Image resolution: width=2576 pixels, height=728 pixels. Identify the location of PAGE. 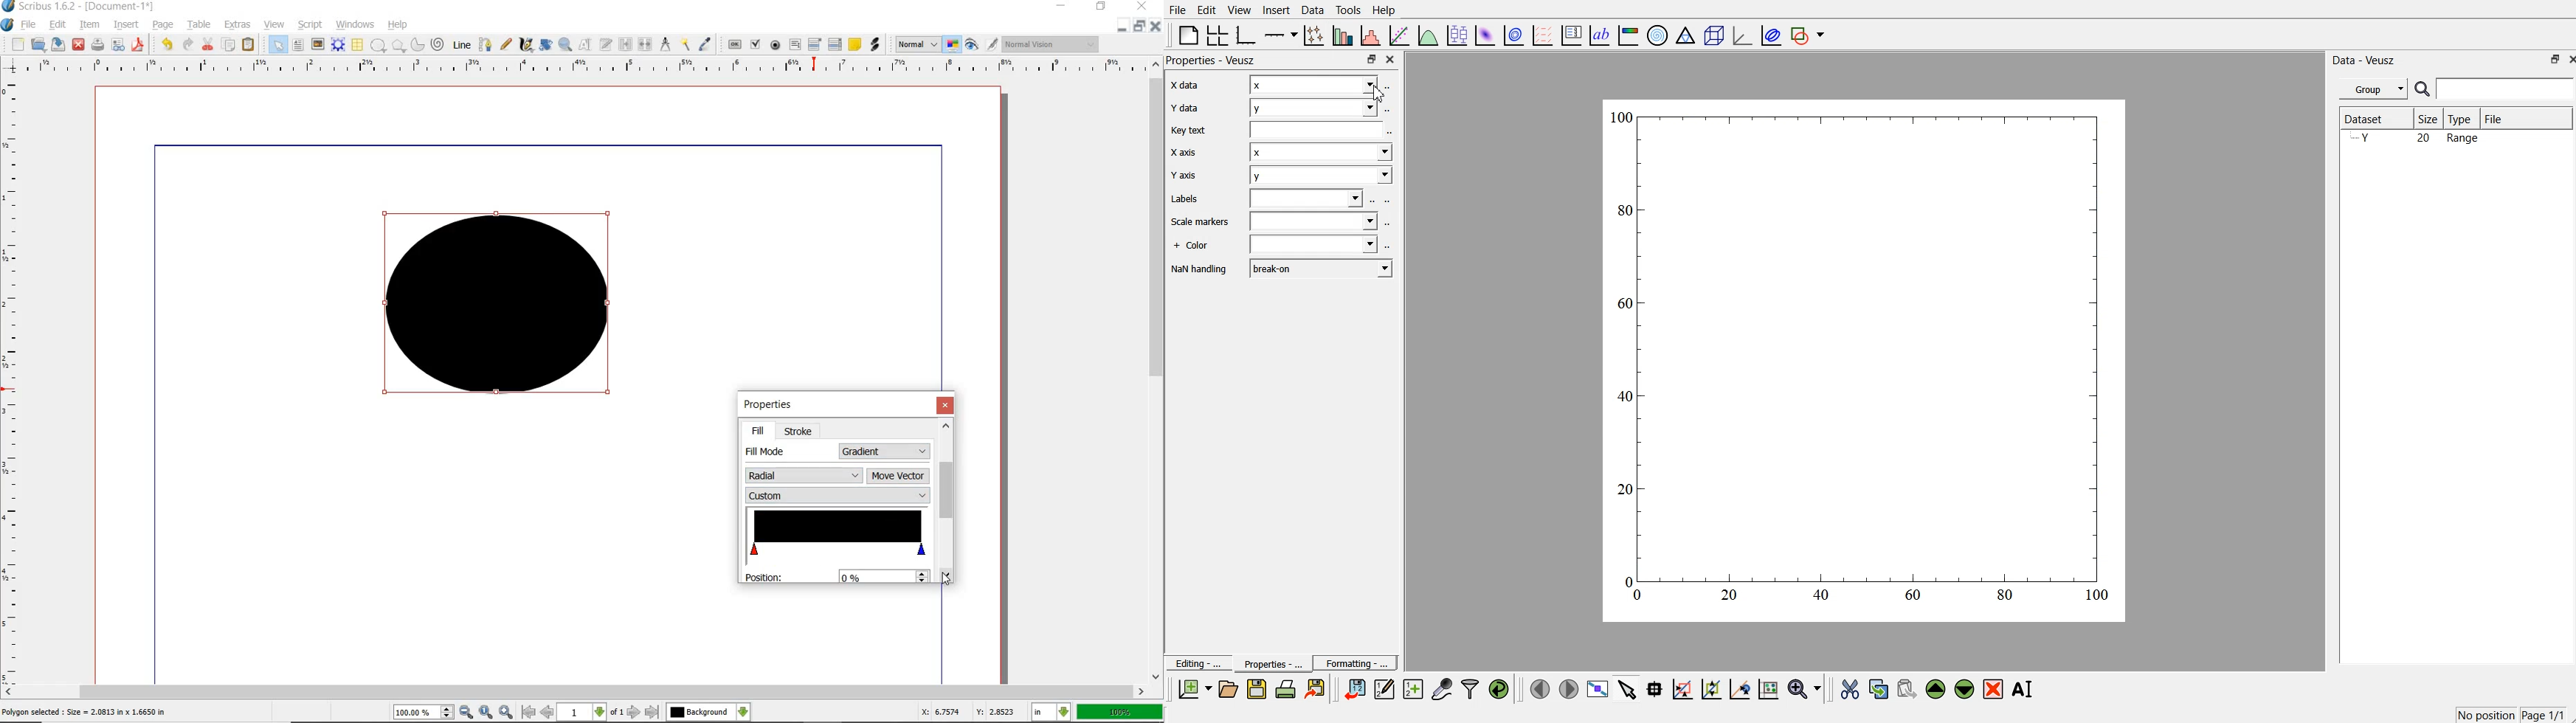
(161, 26).